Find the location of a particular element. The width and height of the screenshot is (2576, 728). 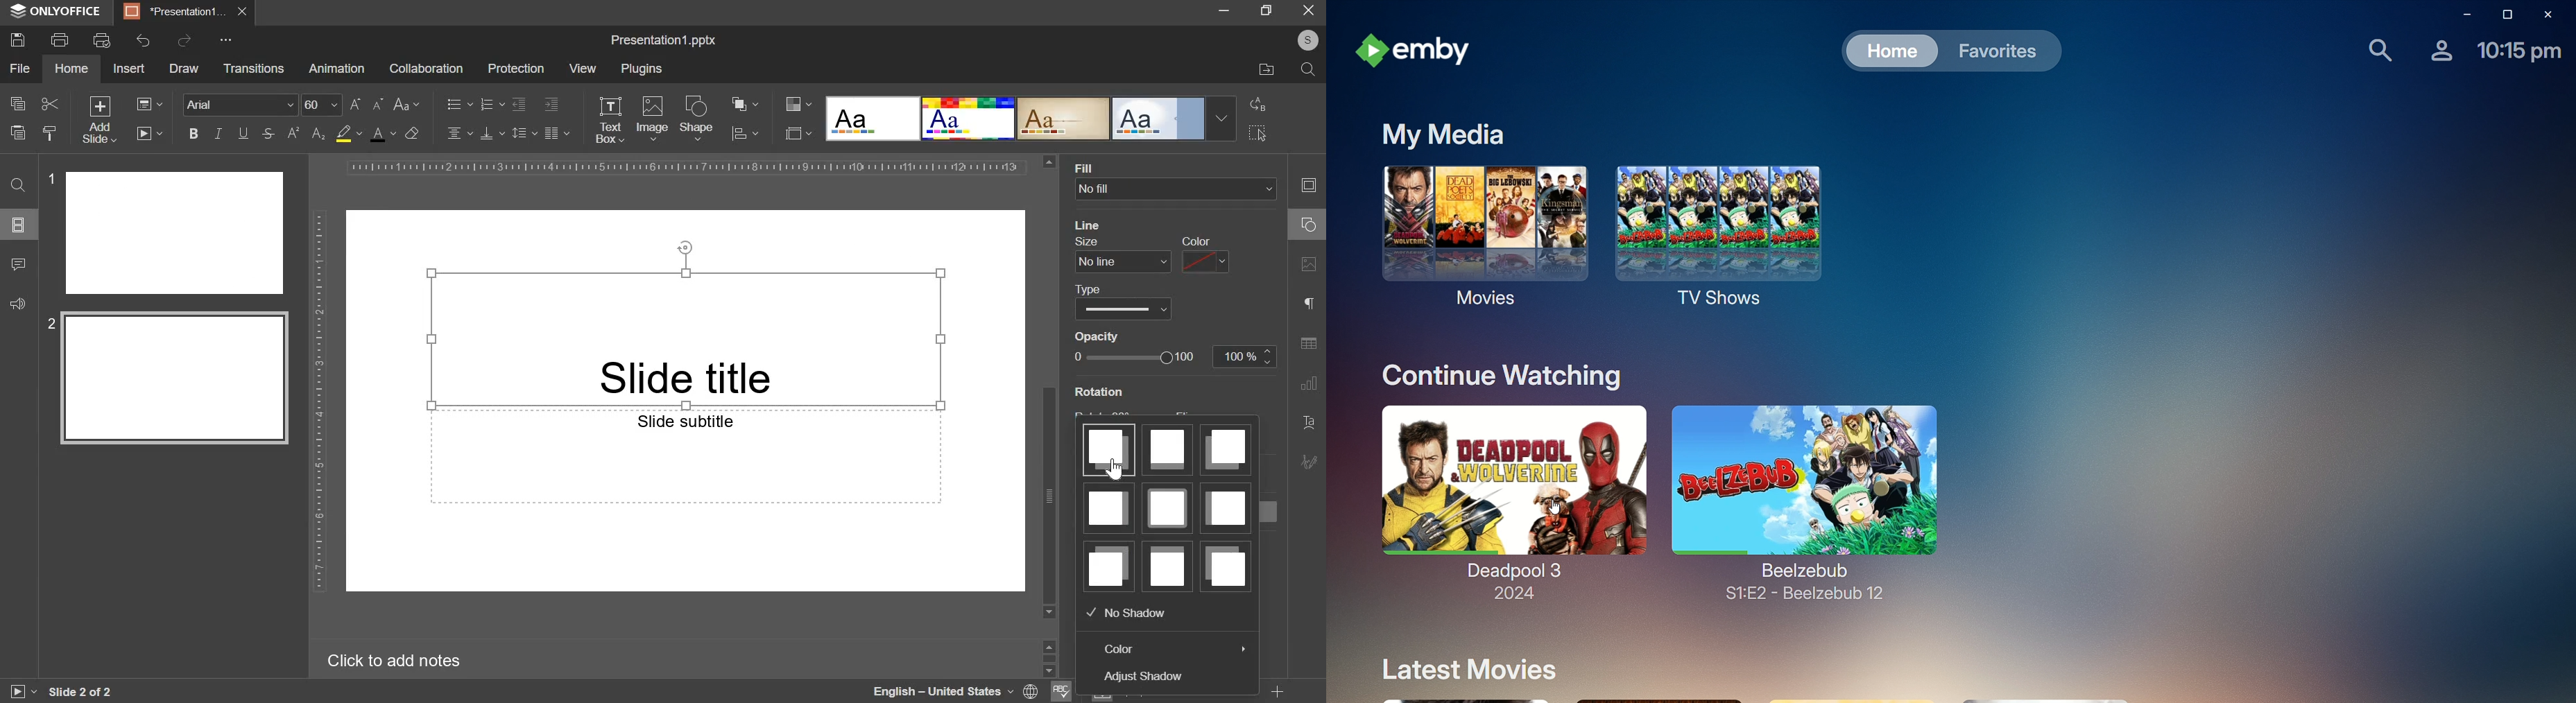

vertical alignment is located at coordinates (493, 132).